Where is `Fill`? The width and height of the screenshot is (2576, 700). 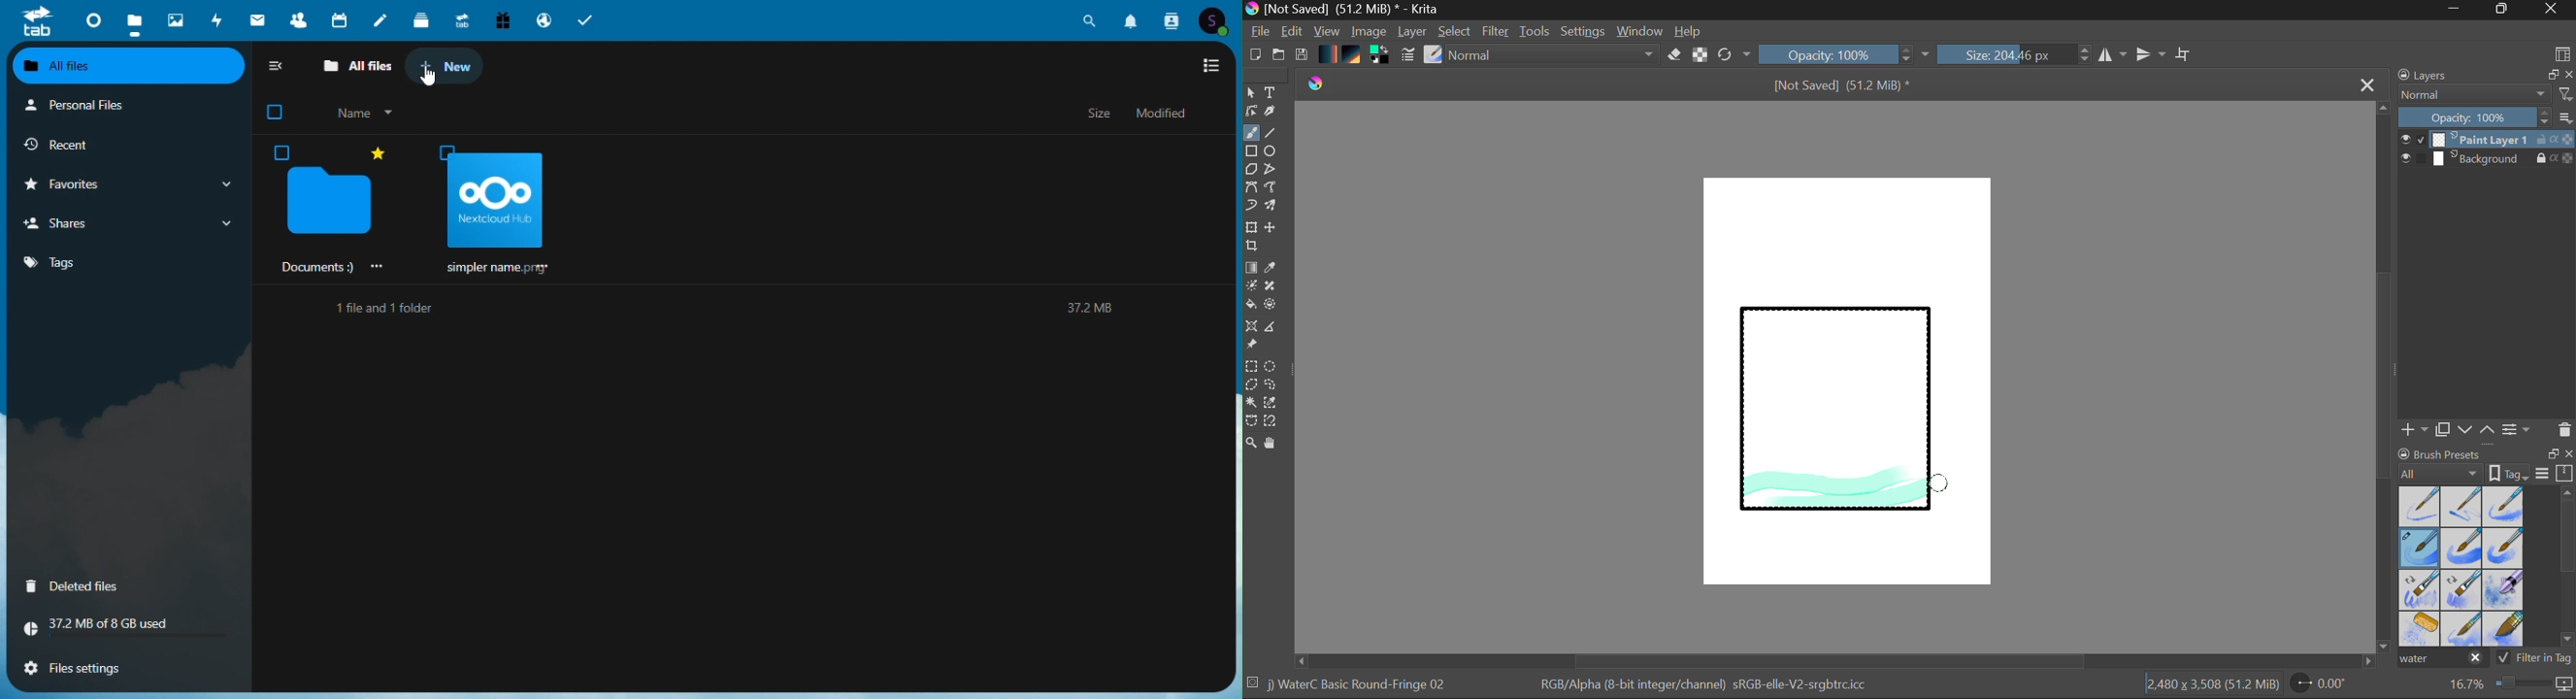
Fill is located at coordinates (1251, 306).